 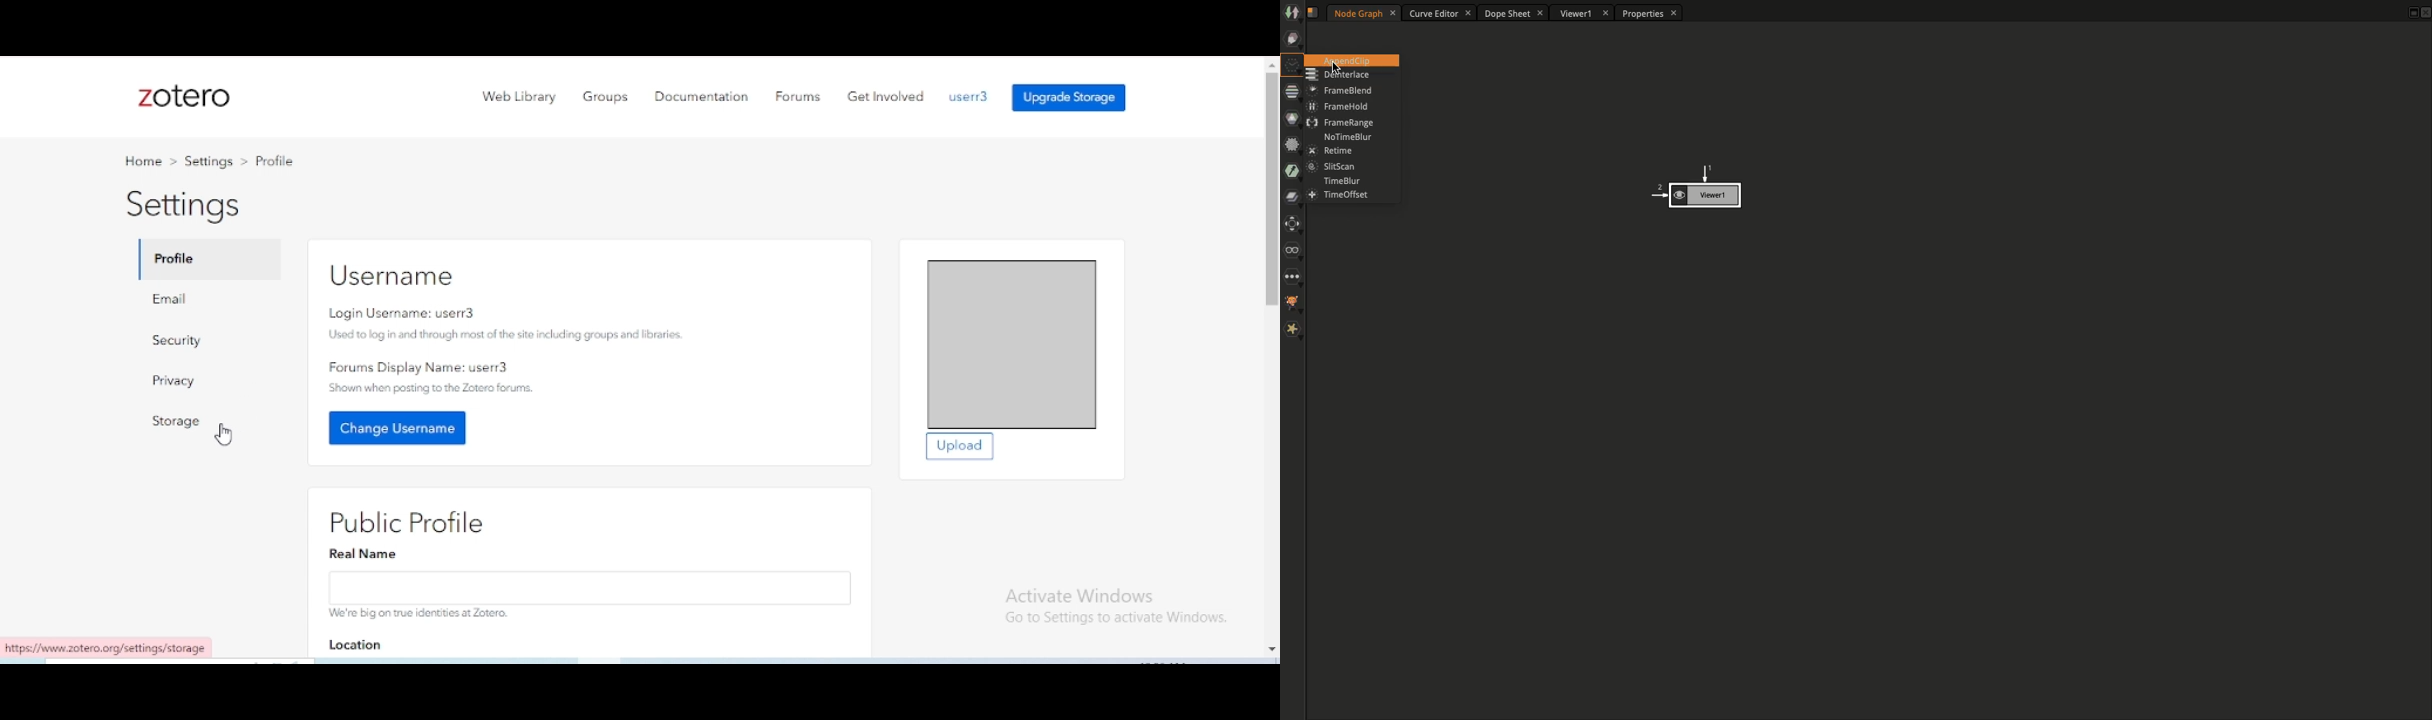 I want to click on get involved, so click(x=886, y=96).